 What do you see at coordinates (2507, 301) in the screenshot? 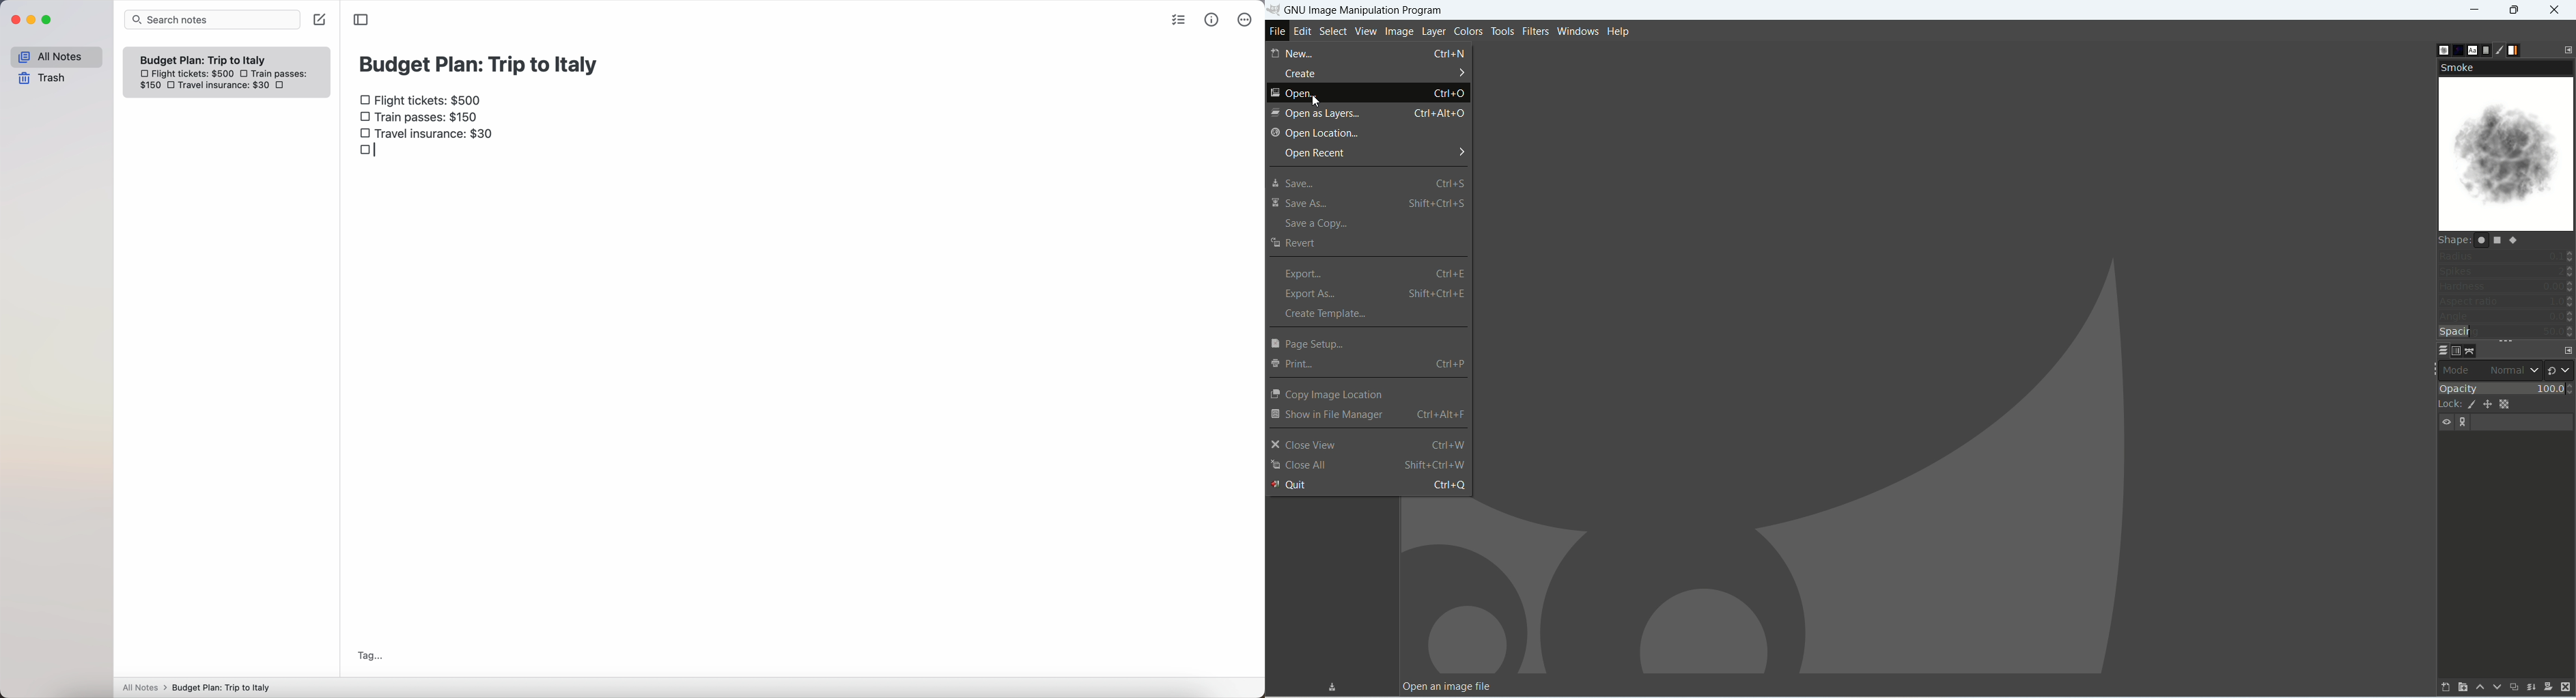
I see `aspect ratio` at bounding box center [2507, 301].